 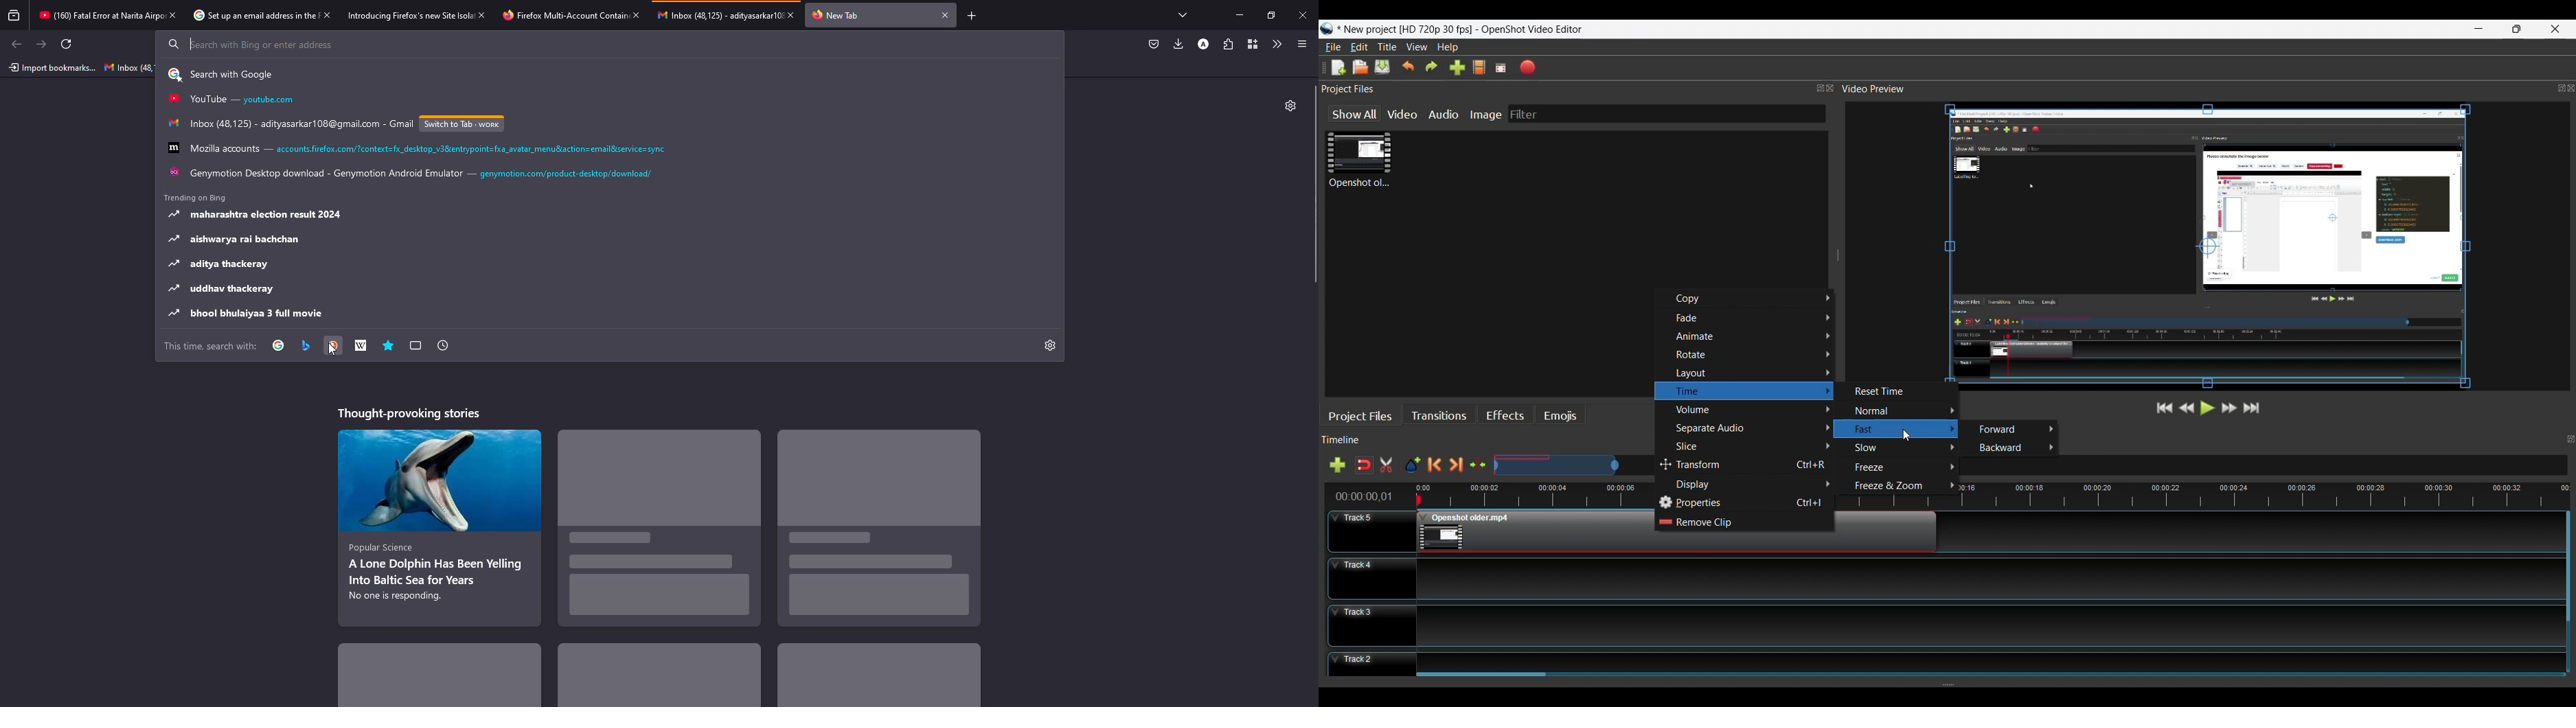 What do you see at coordinates (249, 43) in the screenshot?
I see `search` at bounding box center [249, 43].